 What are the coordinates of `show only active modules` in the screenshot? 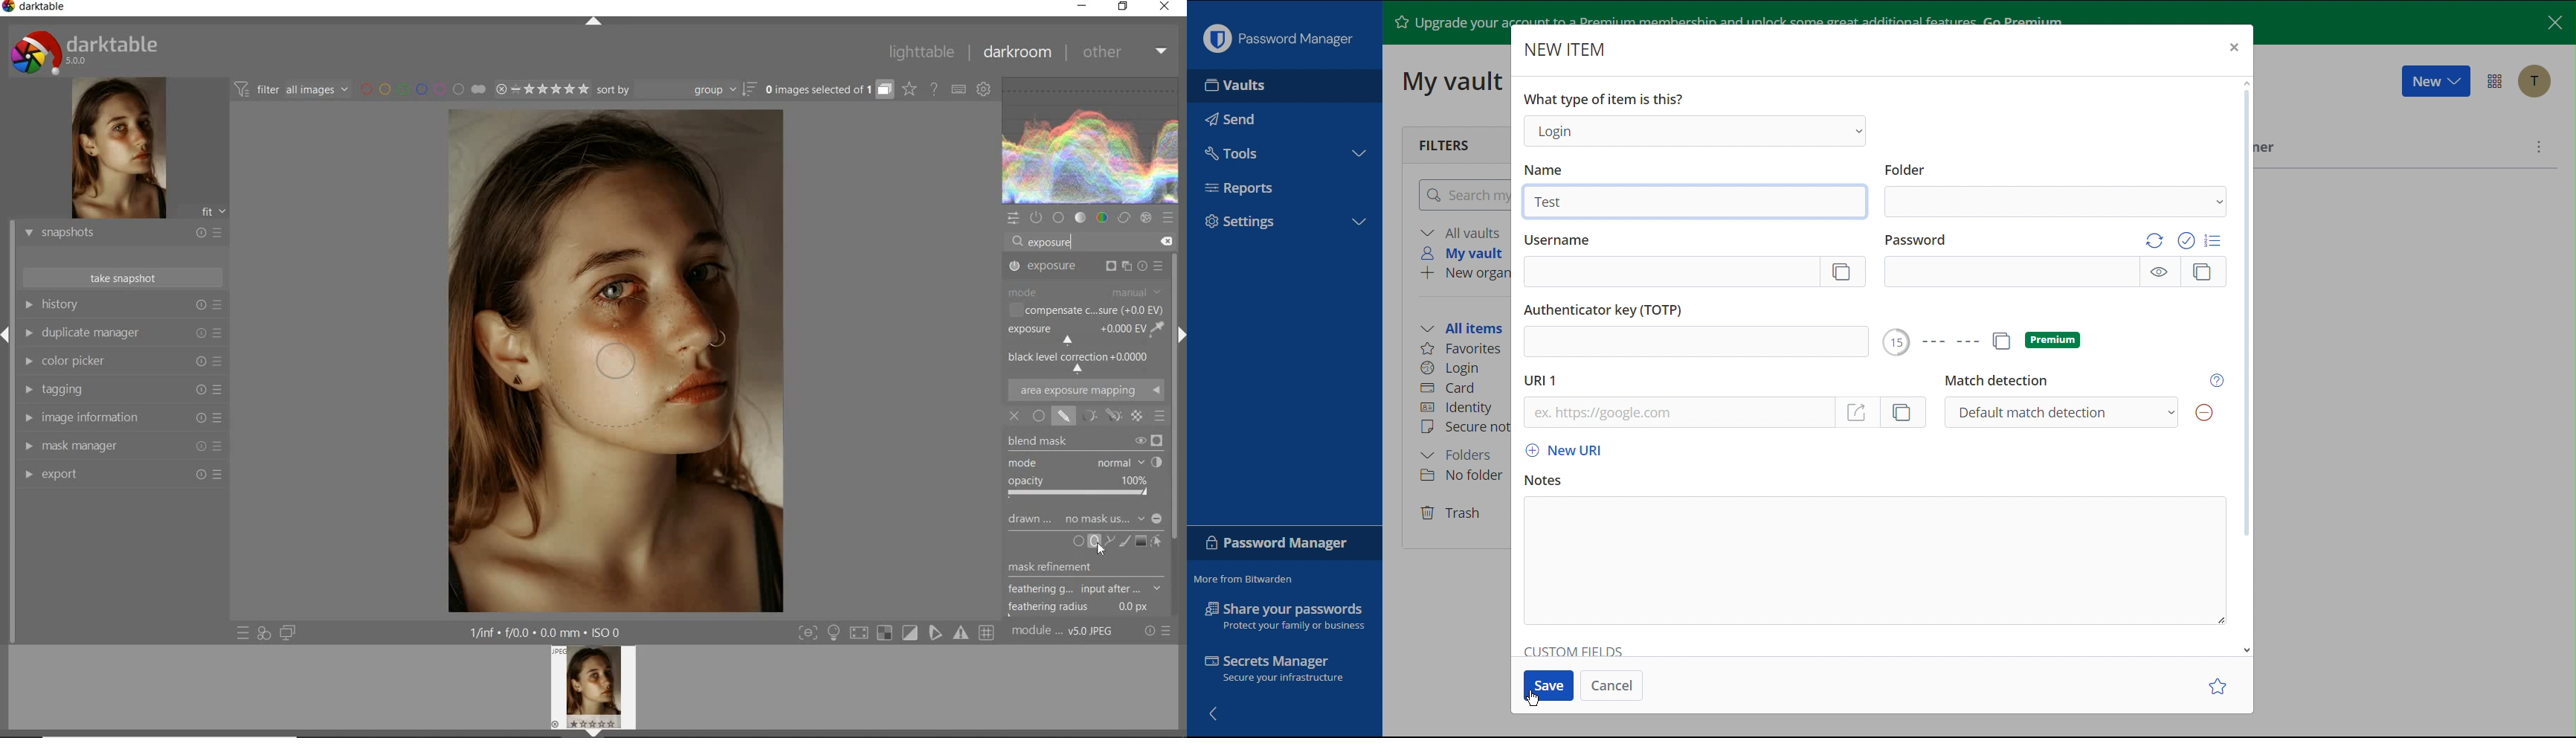 It's located at (1036, 218).